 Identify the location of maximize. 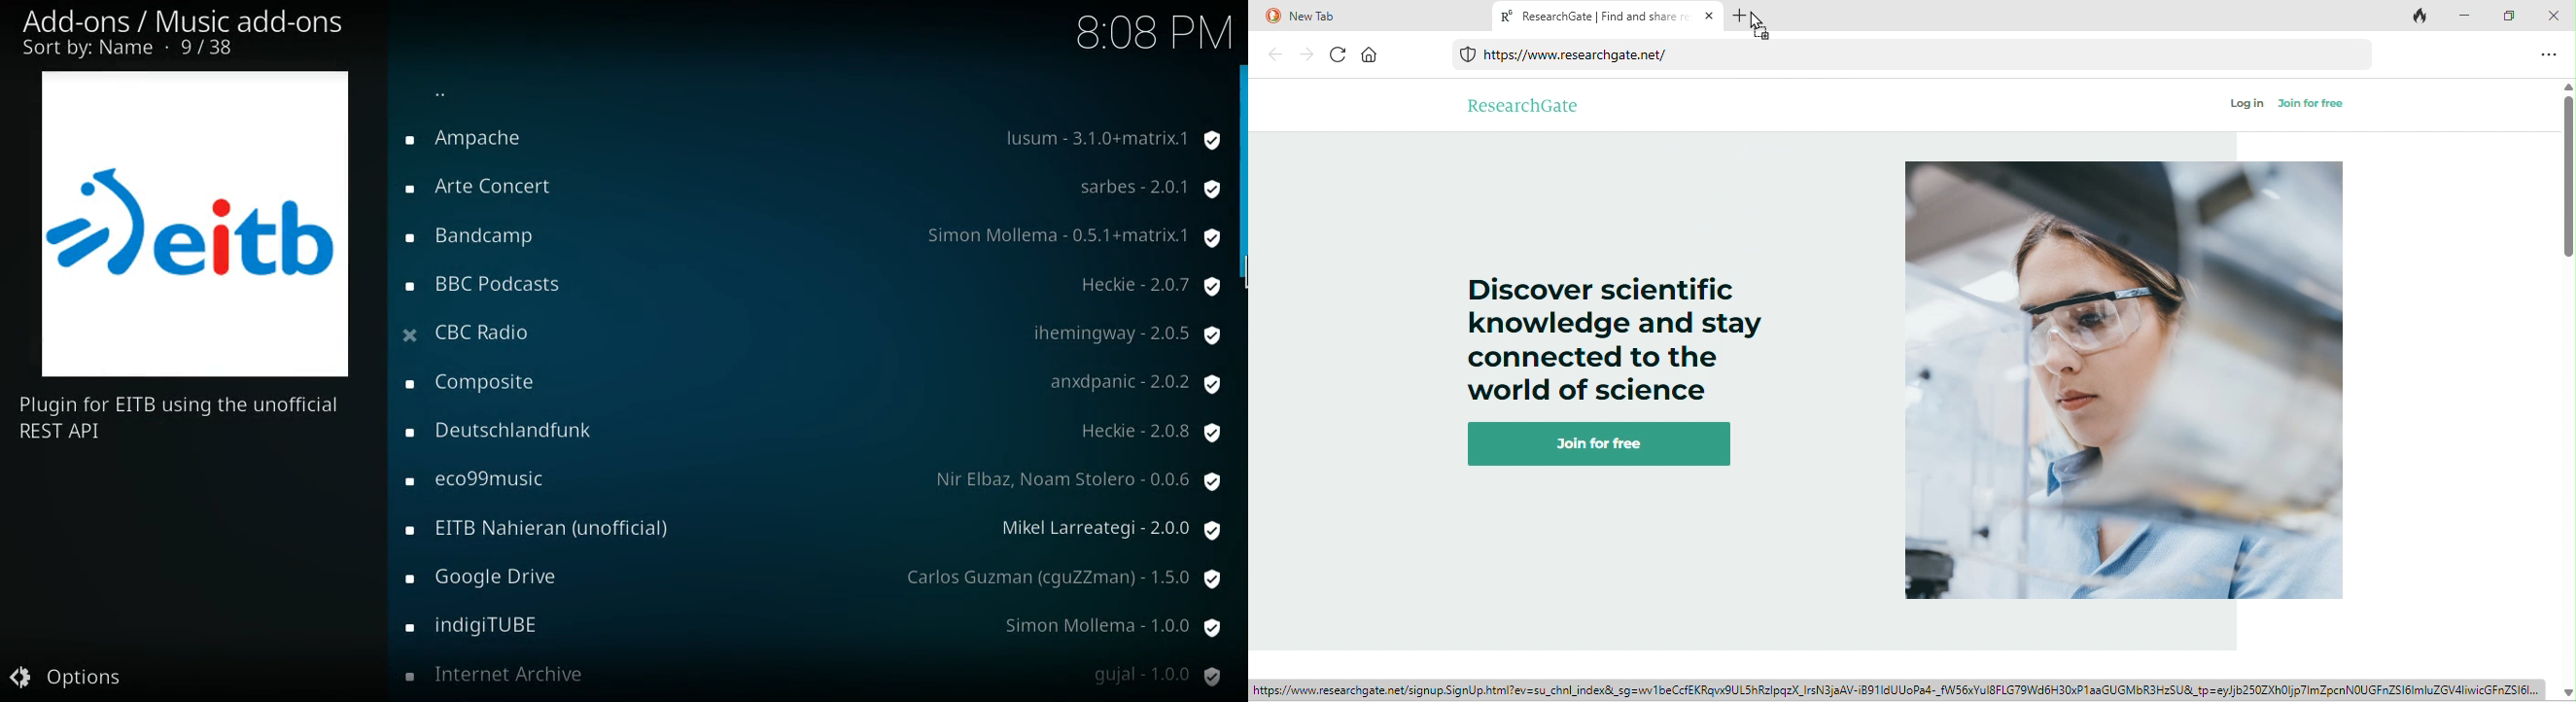
(2509, 17).